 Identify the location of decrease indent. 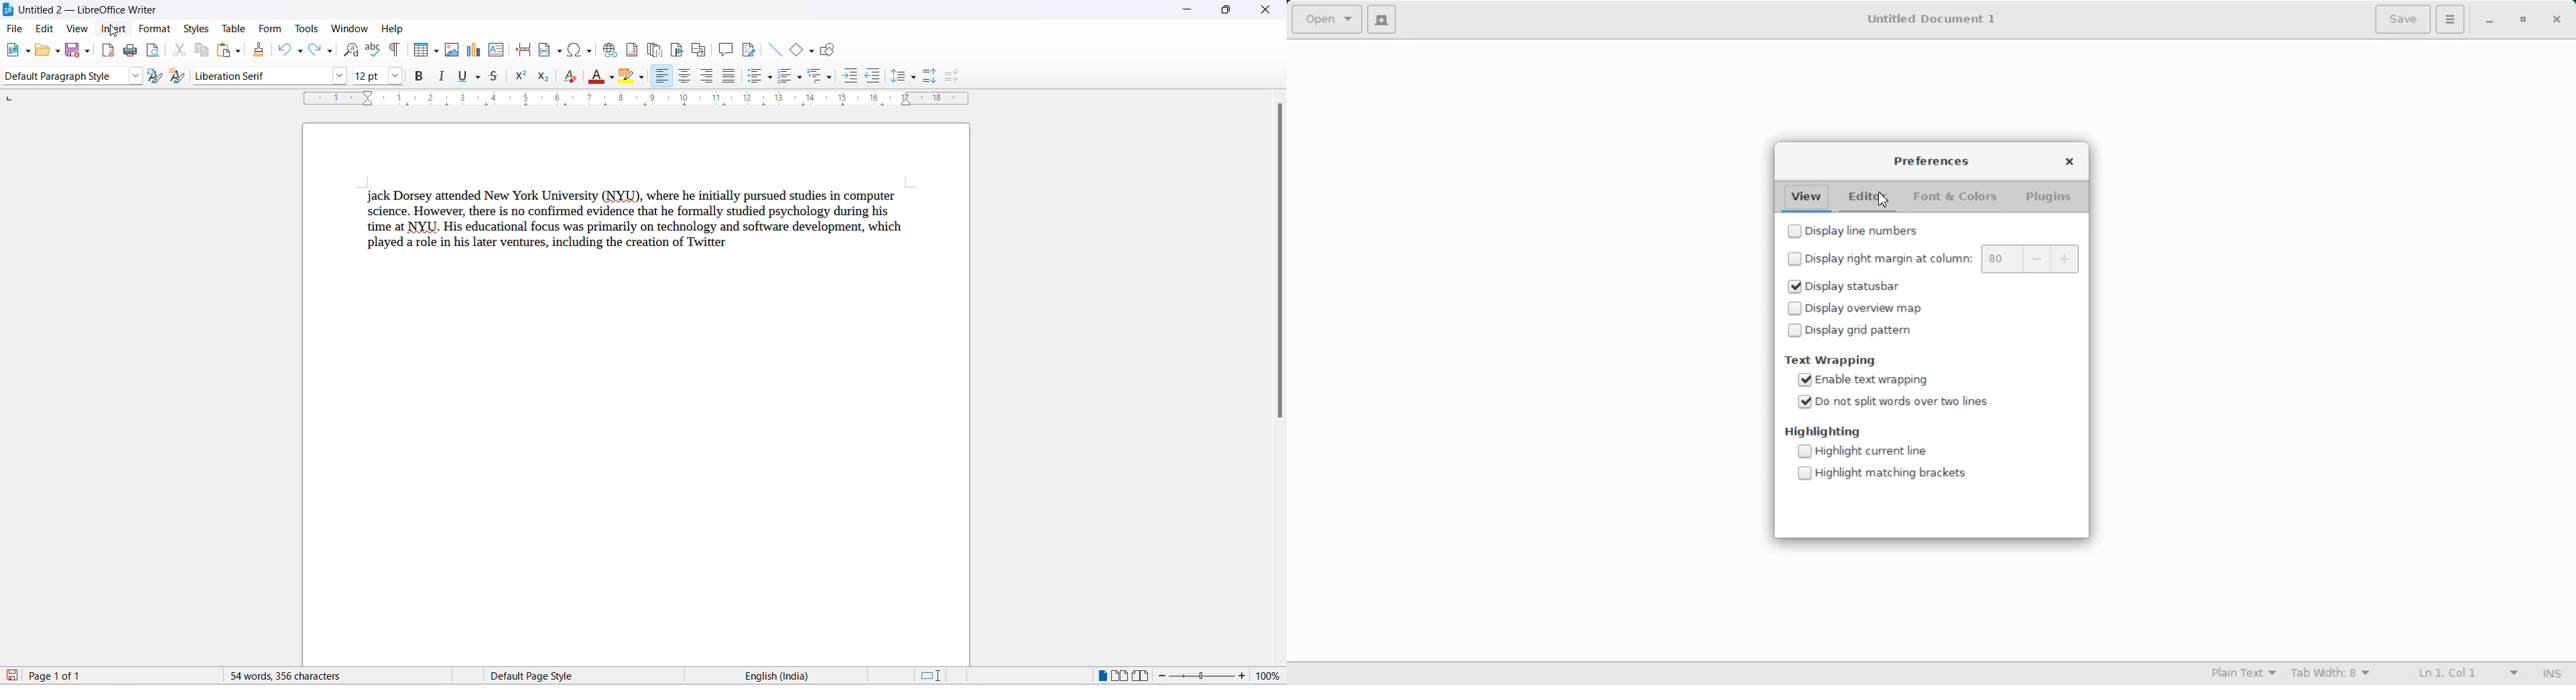
(874, 78).